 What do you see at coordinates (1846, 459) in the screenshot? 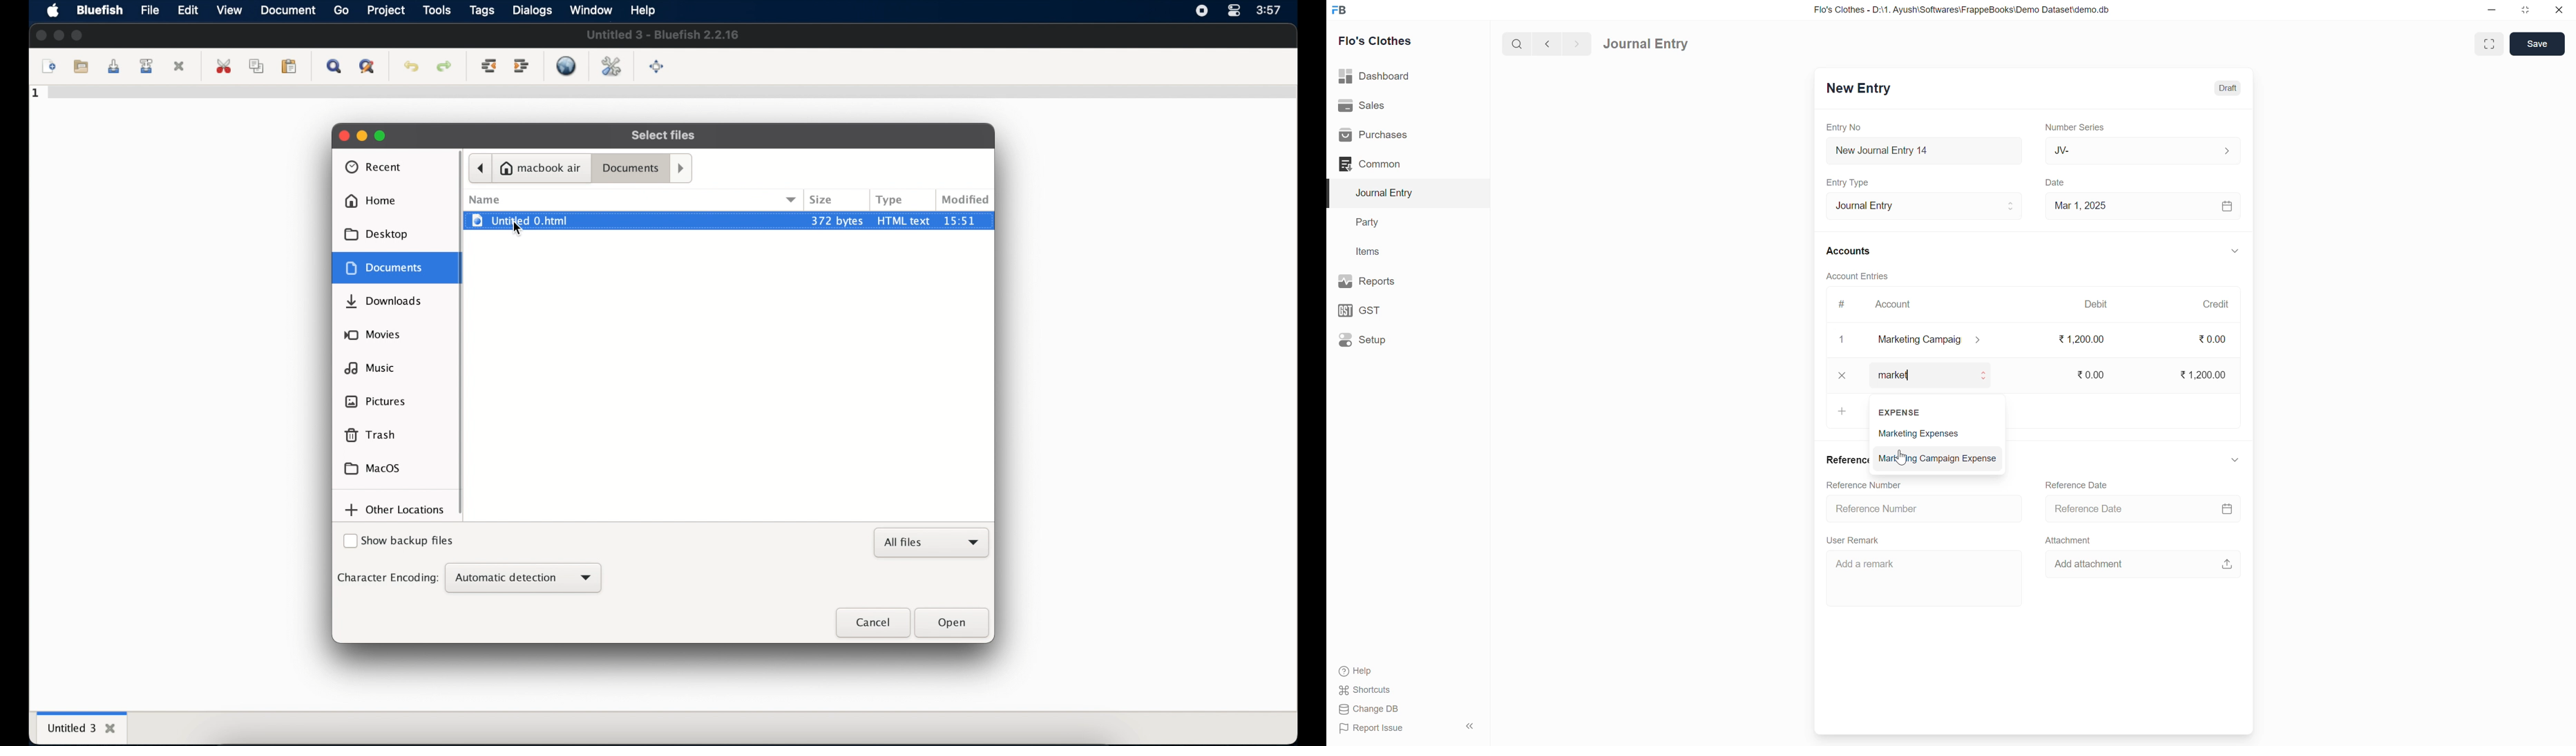
I see `Reference` at bounding box center [1846, 459].